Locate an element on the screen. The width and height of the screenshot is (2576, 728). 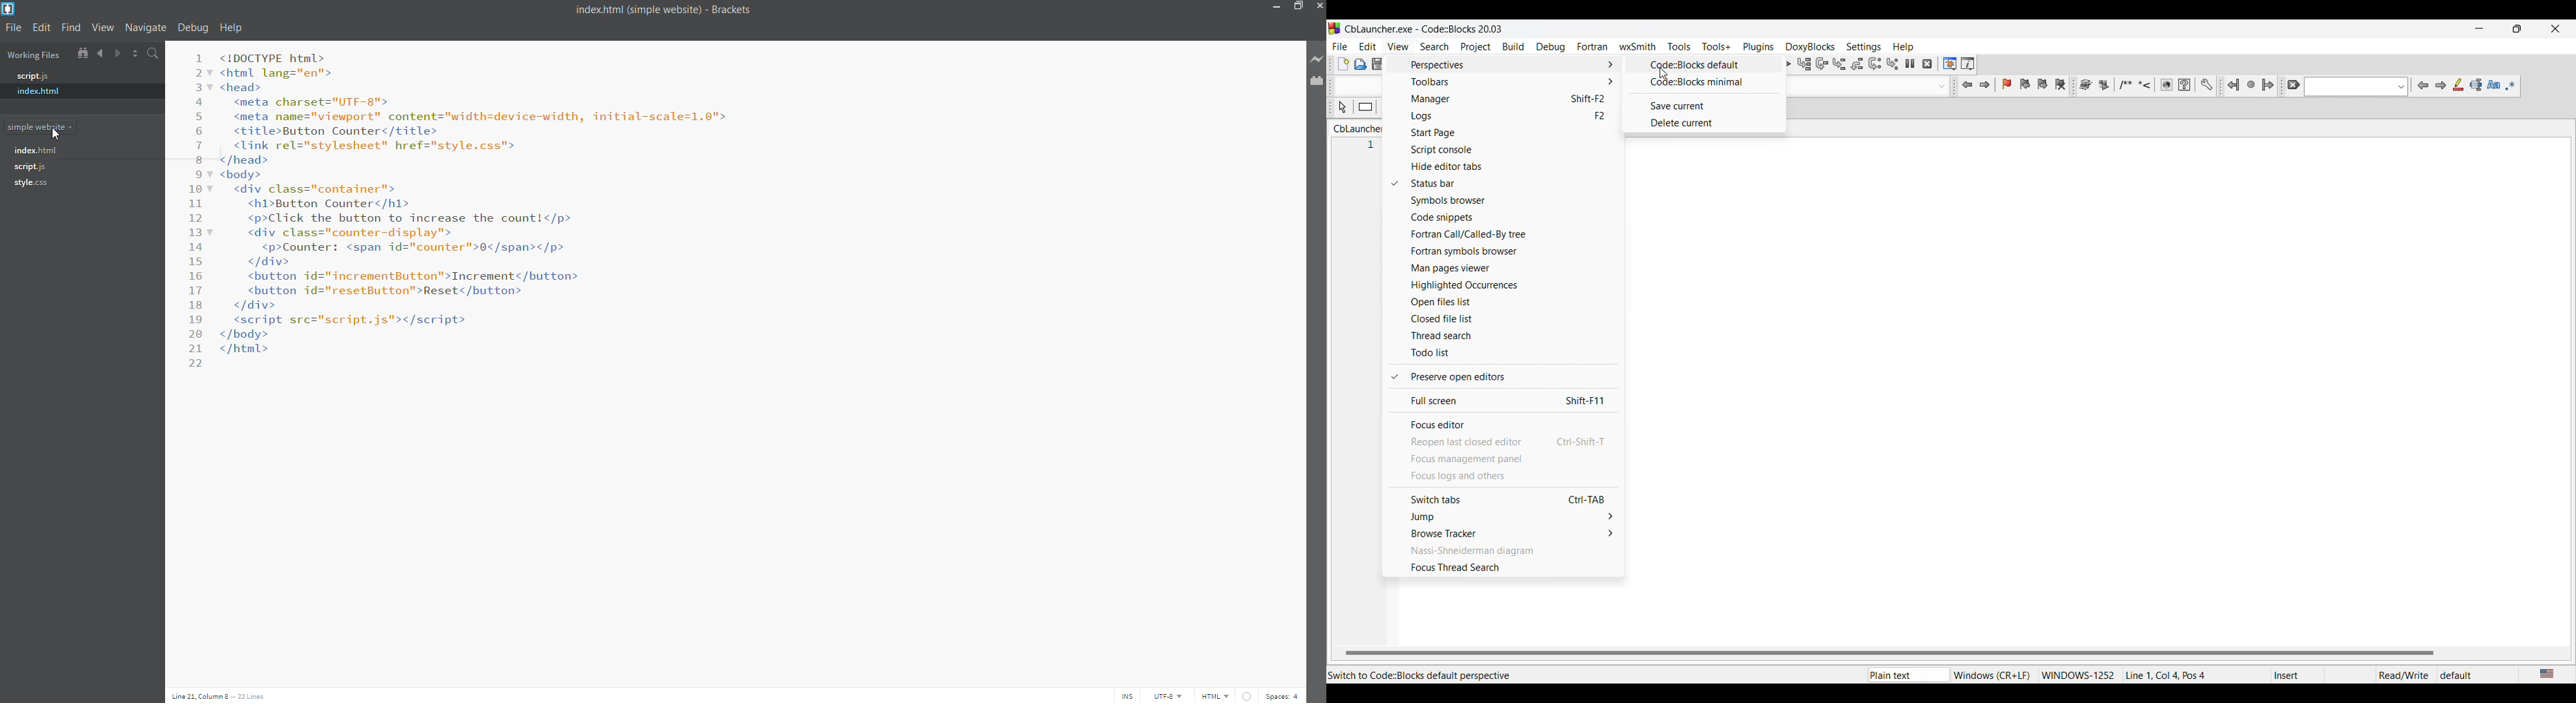
script.js is located at coordinates (39, 167).